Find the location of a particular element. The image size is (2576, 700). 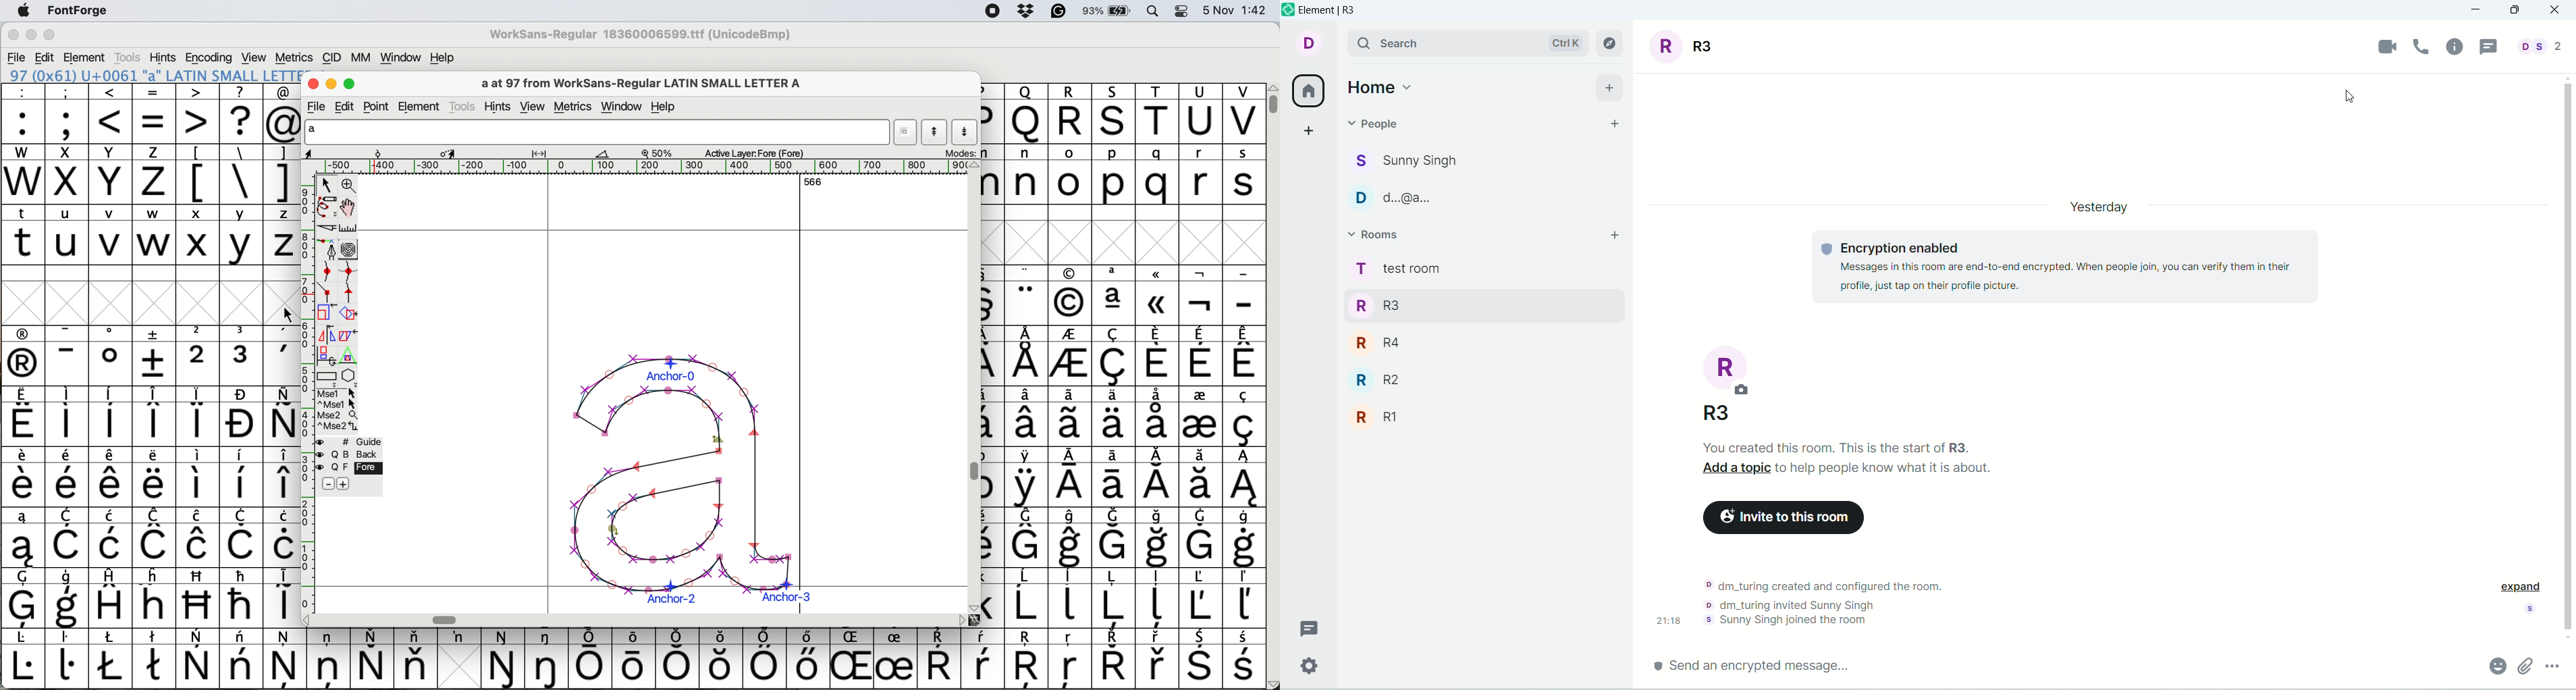

symbol is located at coordinates (1113, 598).